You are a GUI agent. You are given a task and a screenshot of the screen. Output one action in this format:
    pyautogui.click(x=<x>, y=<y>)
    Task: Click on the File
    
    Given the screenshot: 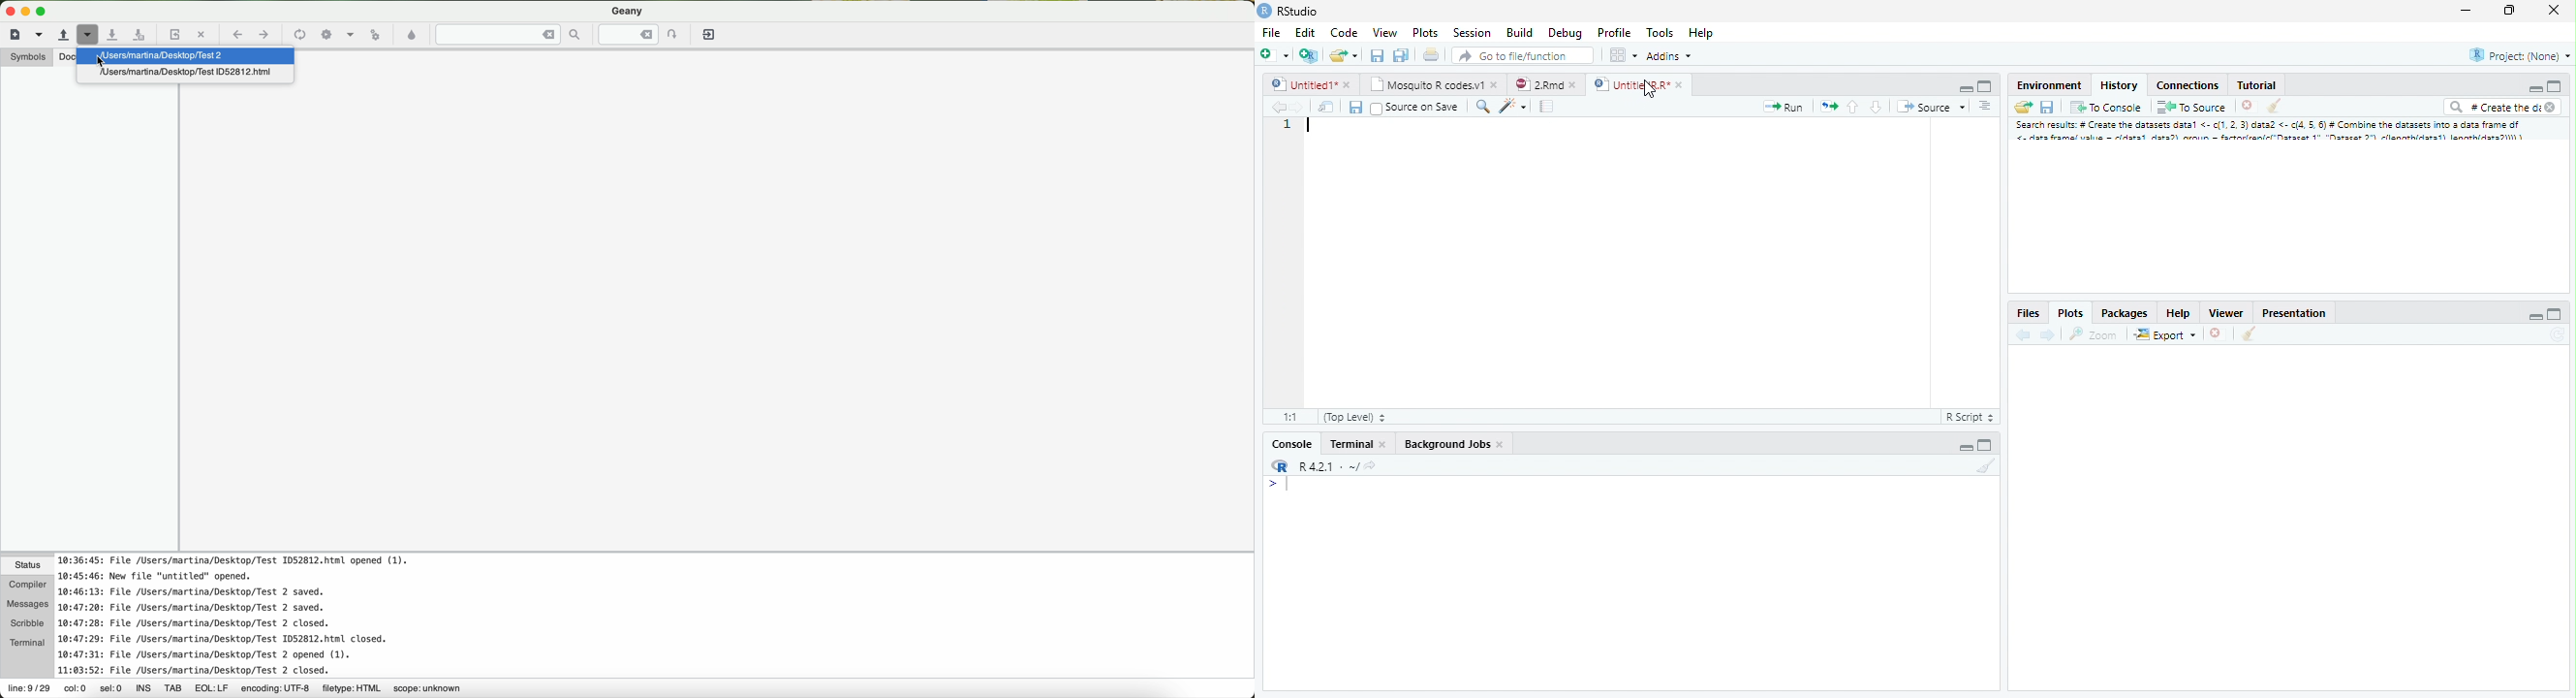 What is the action you would take?
    pyautogui.click(x=1271, y=34)
    